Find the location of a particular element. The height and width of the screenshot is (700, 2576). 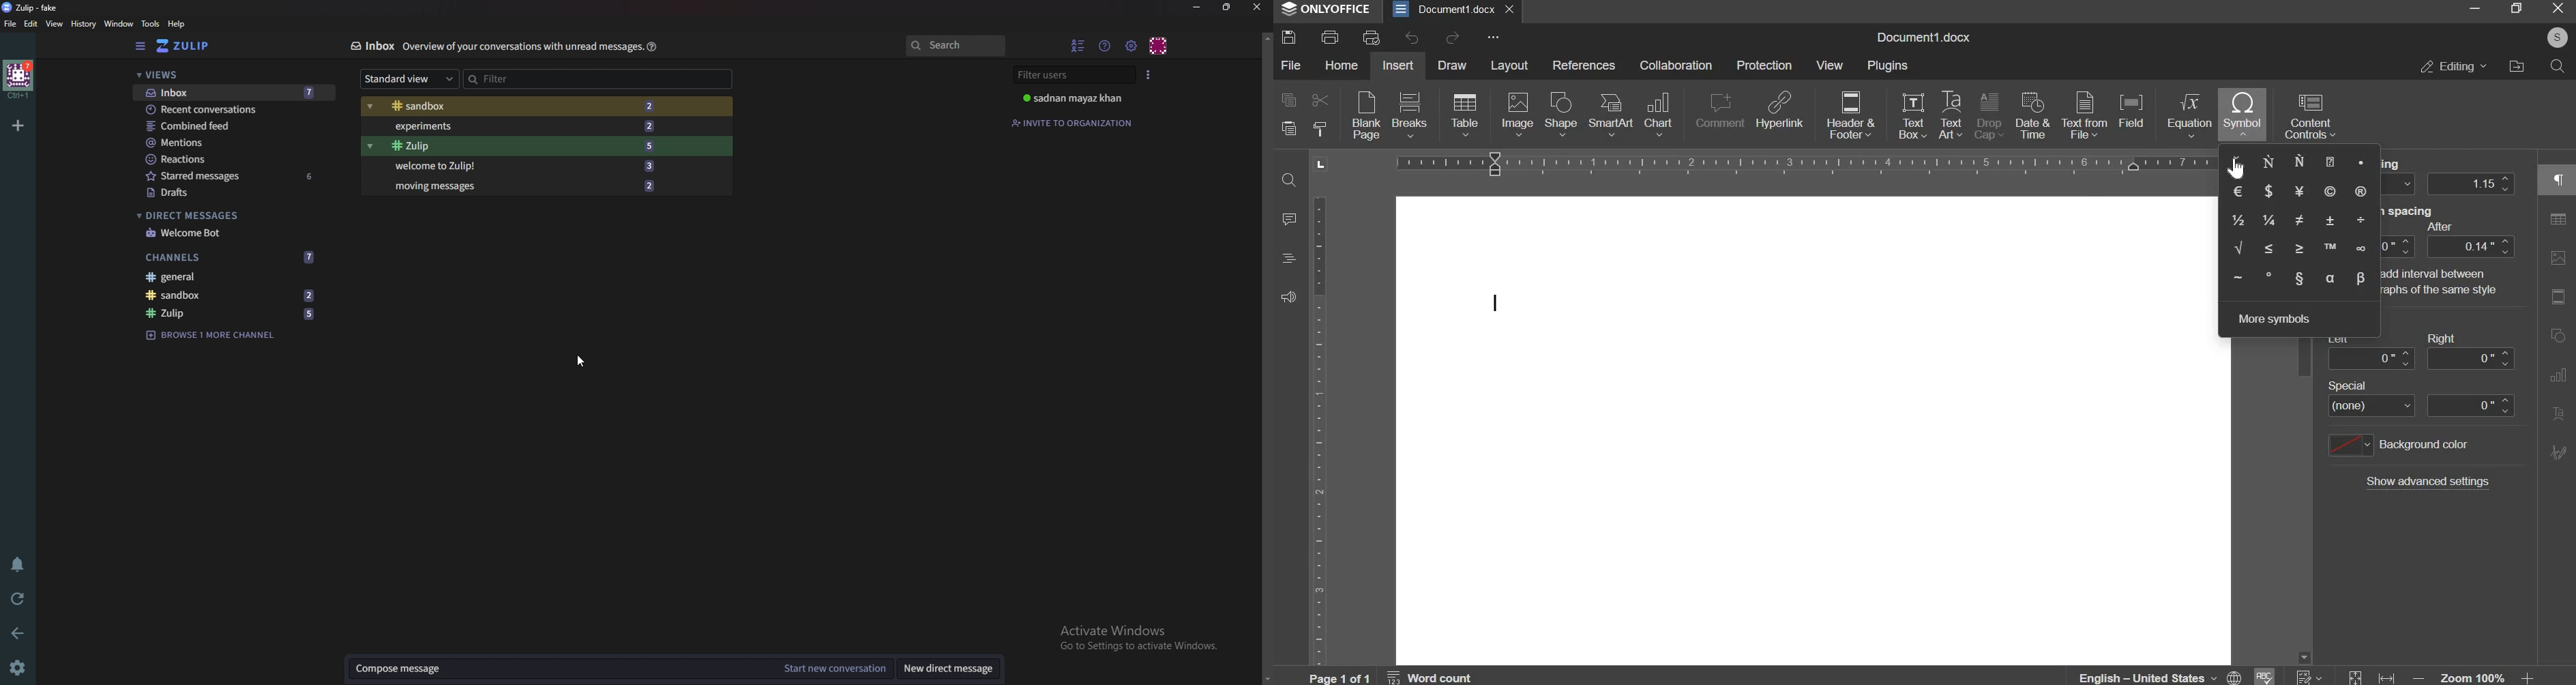

Mentions is located at coordinates (233, 143).